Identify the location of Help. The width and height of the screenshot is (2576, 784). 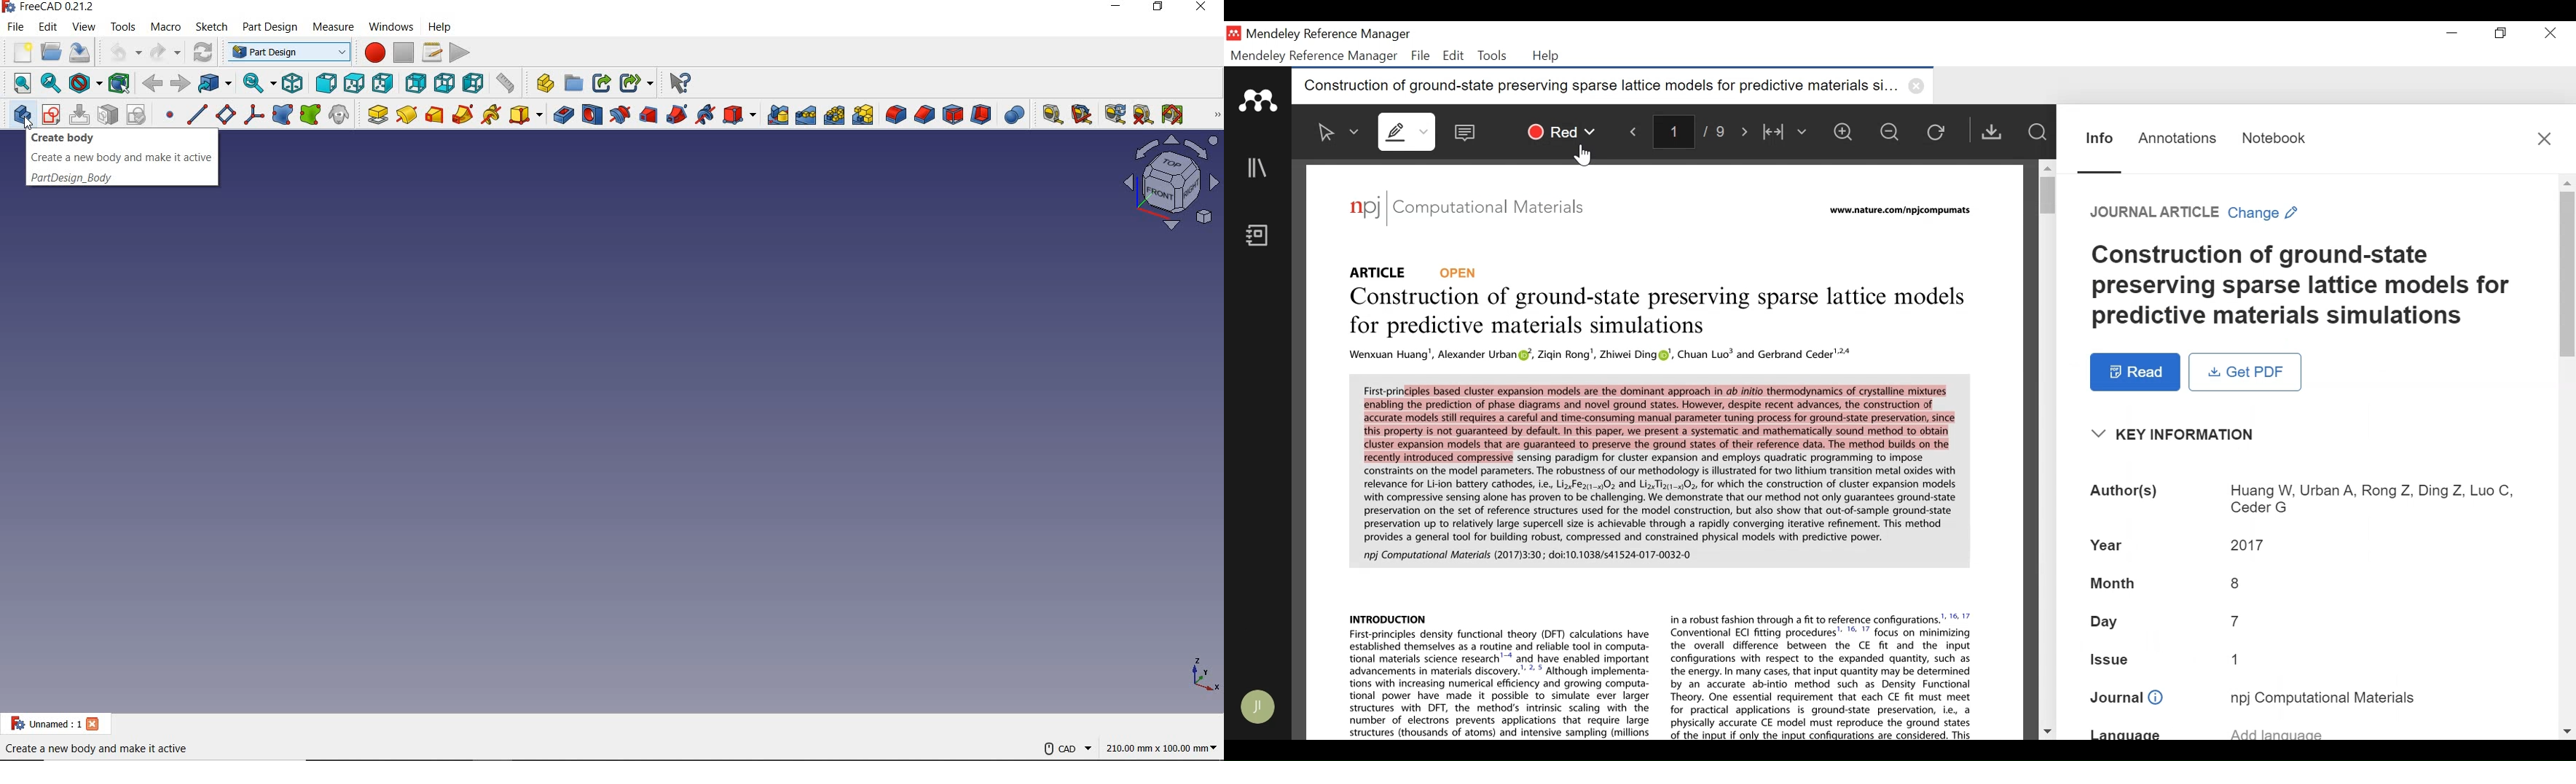
(1551, 56).